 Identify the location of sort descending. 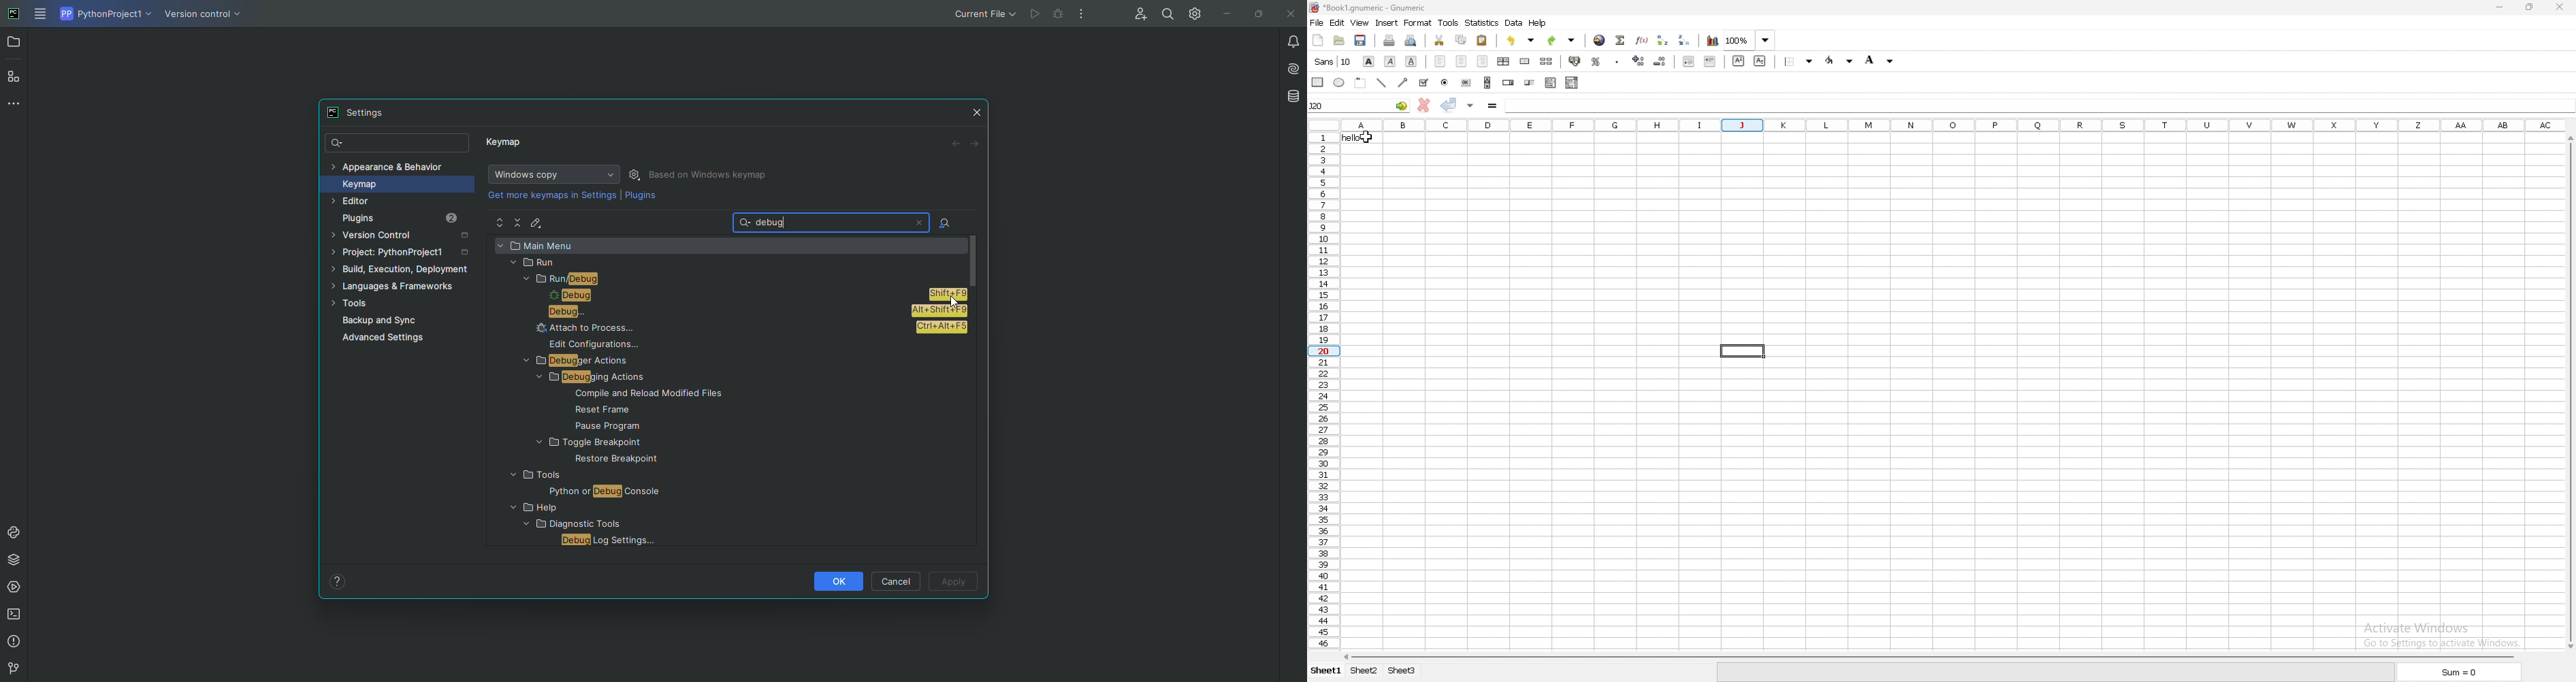
(1683, 40).